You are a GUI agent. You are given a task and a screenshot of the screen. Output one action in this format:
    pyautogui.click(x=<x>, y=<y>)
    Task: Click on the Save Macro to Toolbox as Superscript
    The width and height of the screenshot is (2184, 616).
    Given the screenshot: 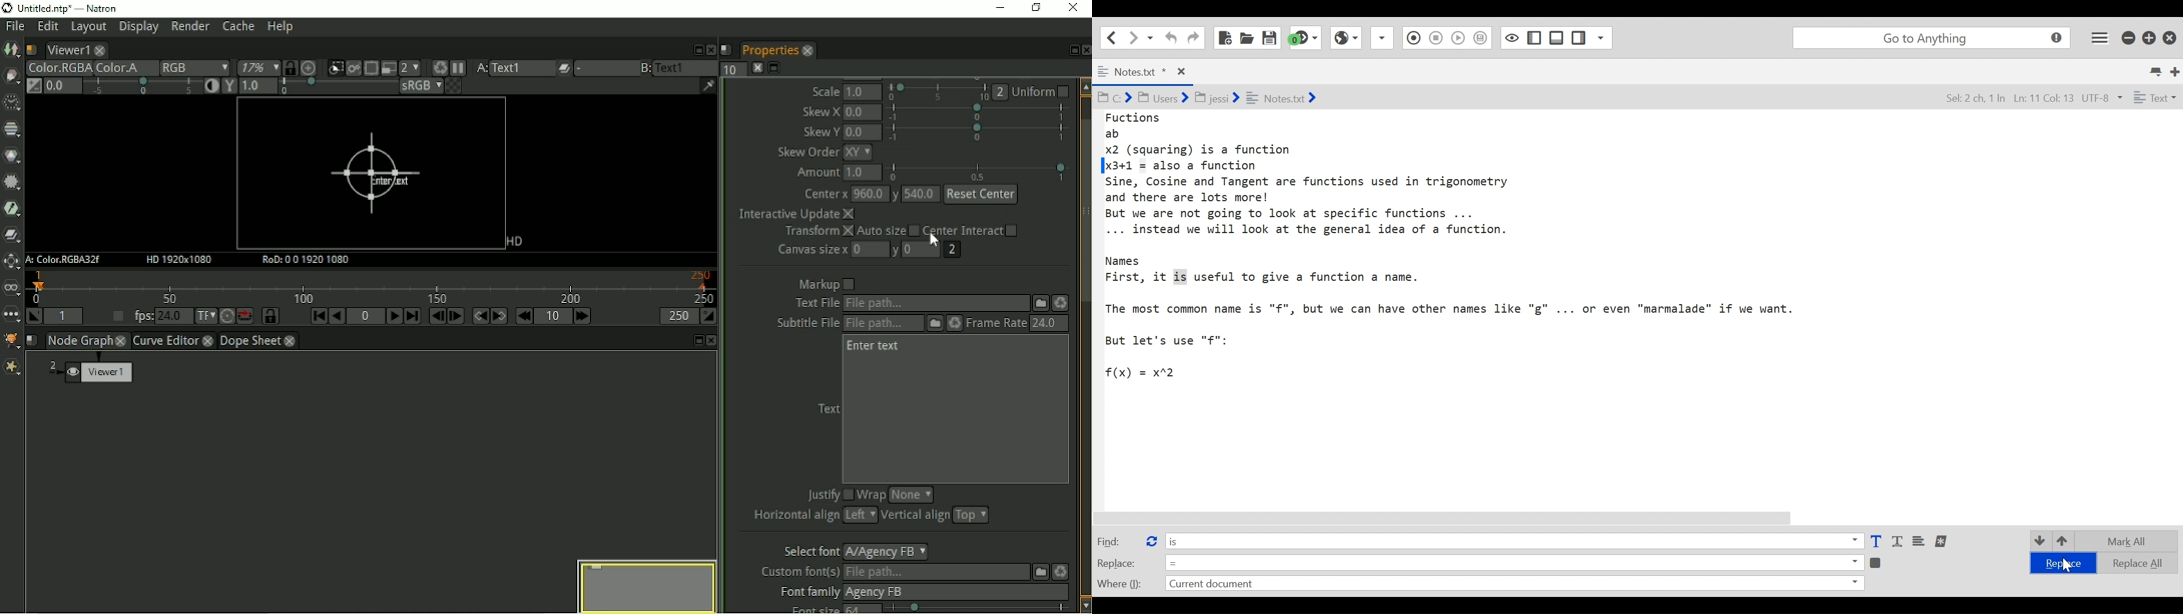 What is the action you would take?
    pyautogui.click(x=1460, y=36)
    